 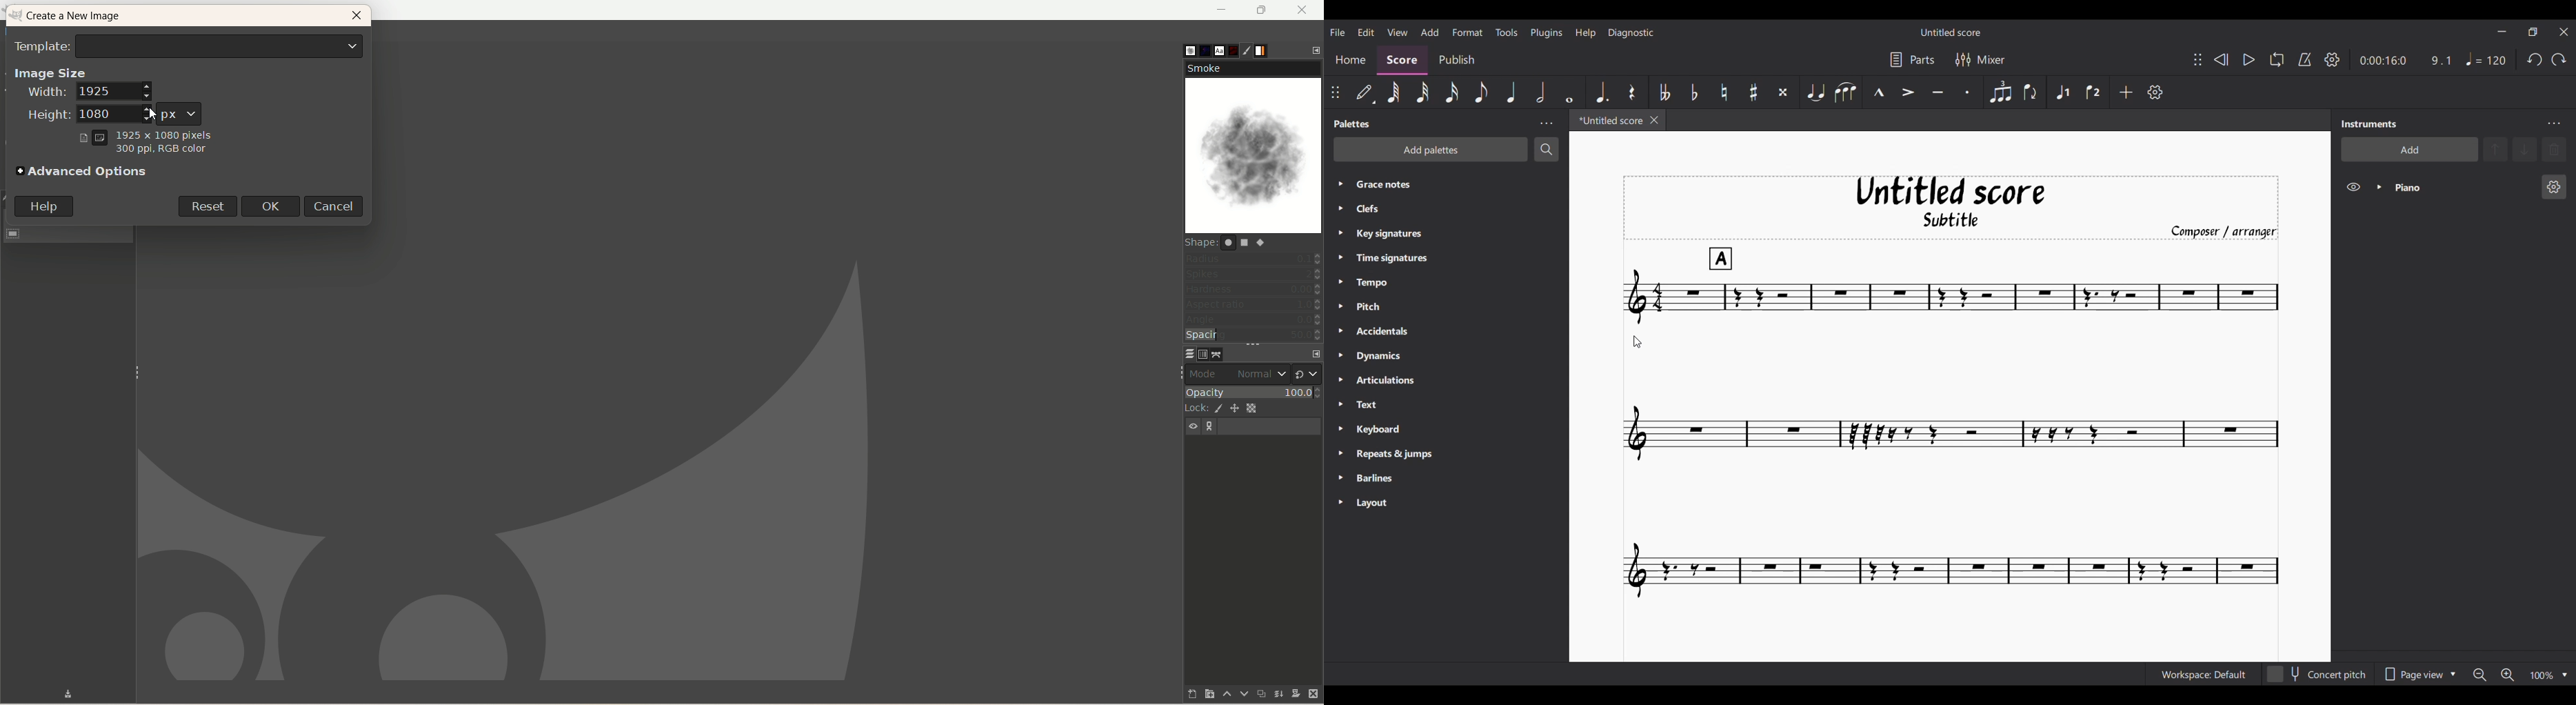 I want to click on Change position of toolbar attached, so click(x=2198, y=59).